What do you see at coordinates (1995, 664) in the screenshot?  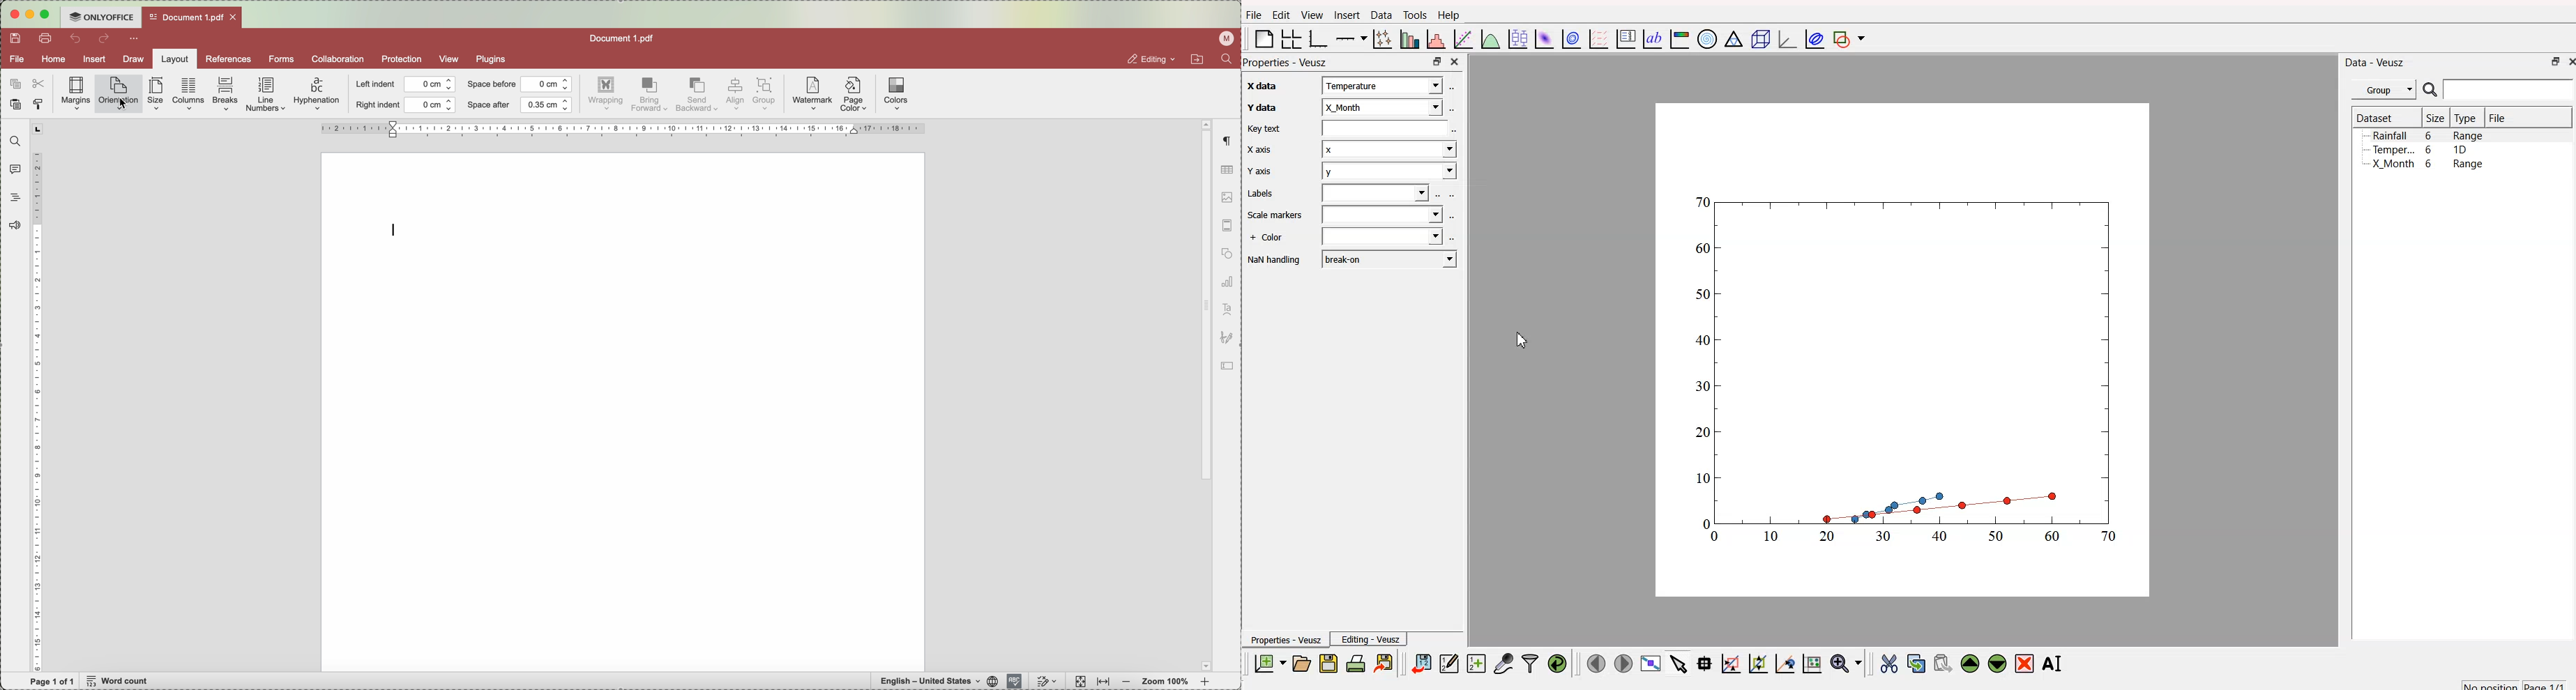 I see `move down the widget ` at bounding box center [1995, 664].